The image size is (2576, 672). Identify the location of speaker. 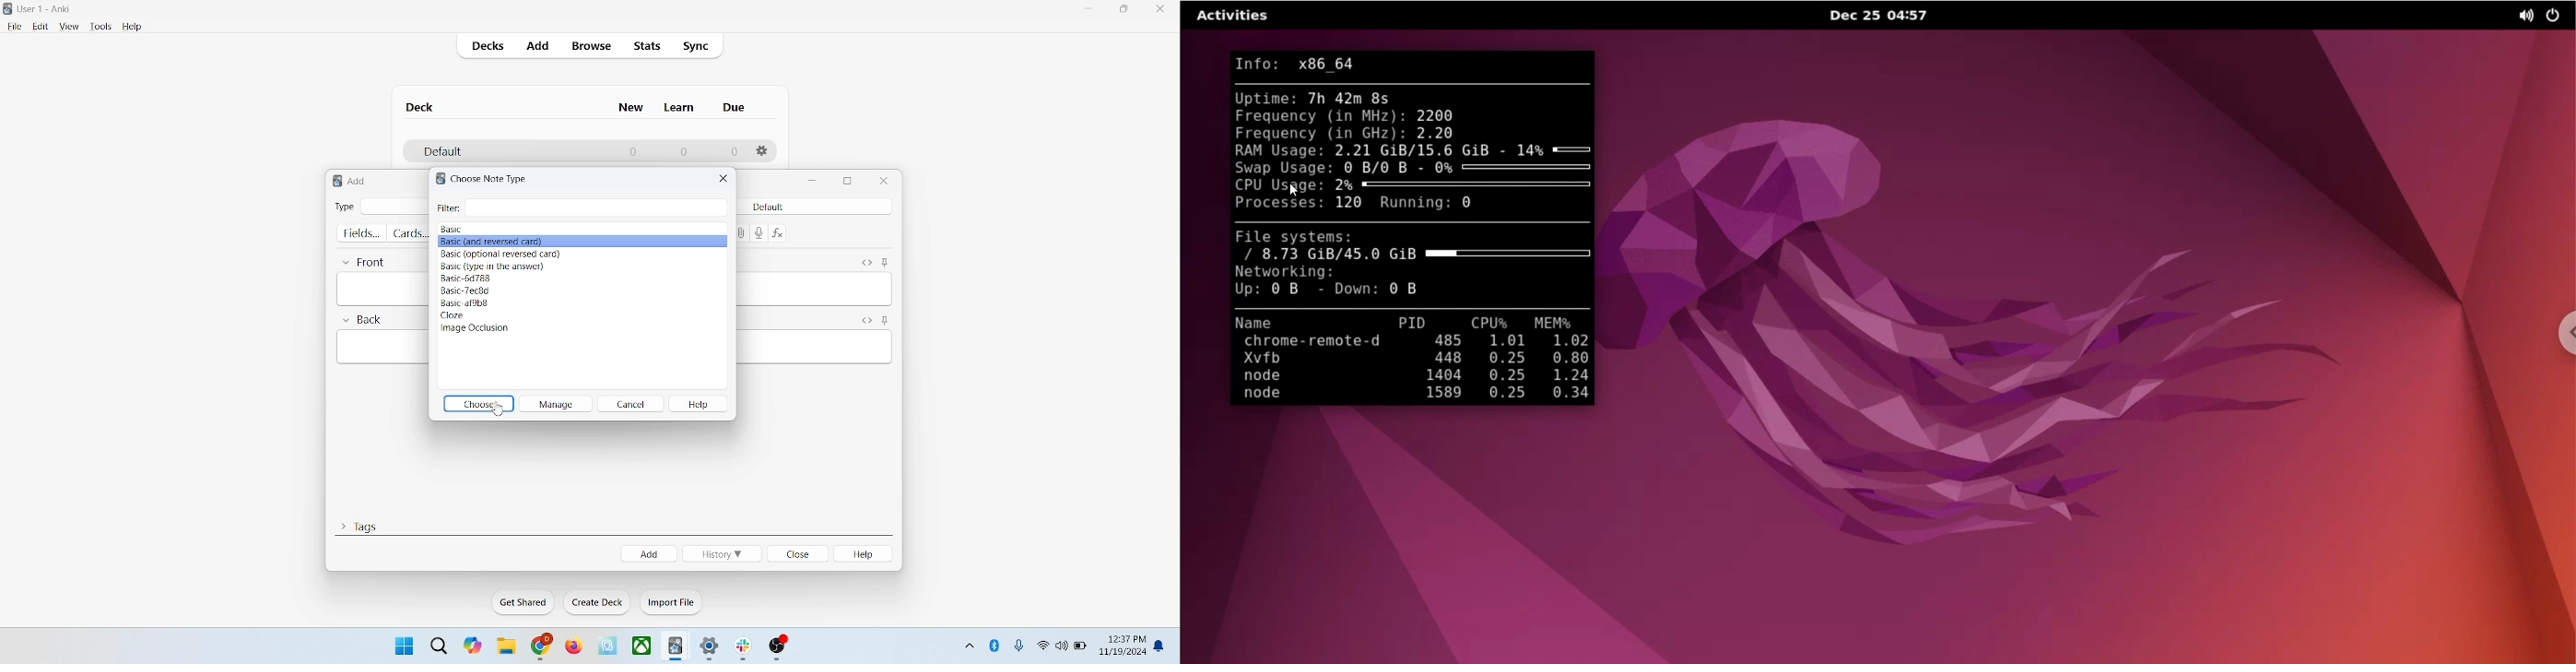
(1062, 645).